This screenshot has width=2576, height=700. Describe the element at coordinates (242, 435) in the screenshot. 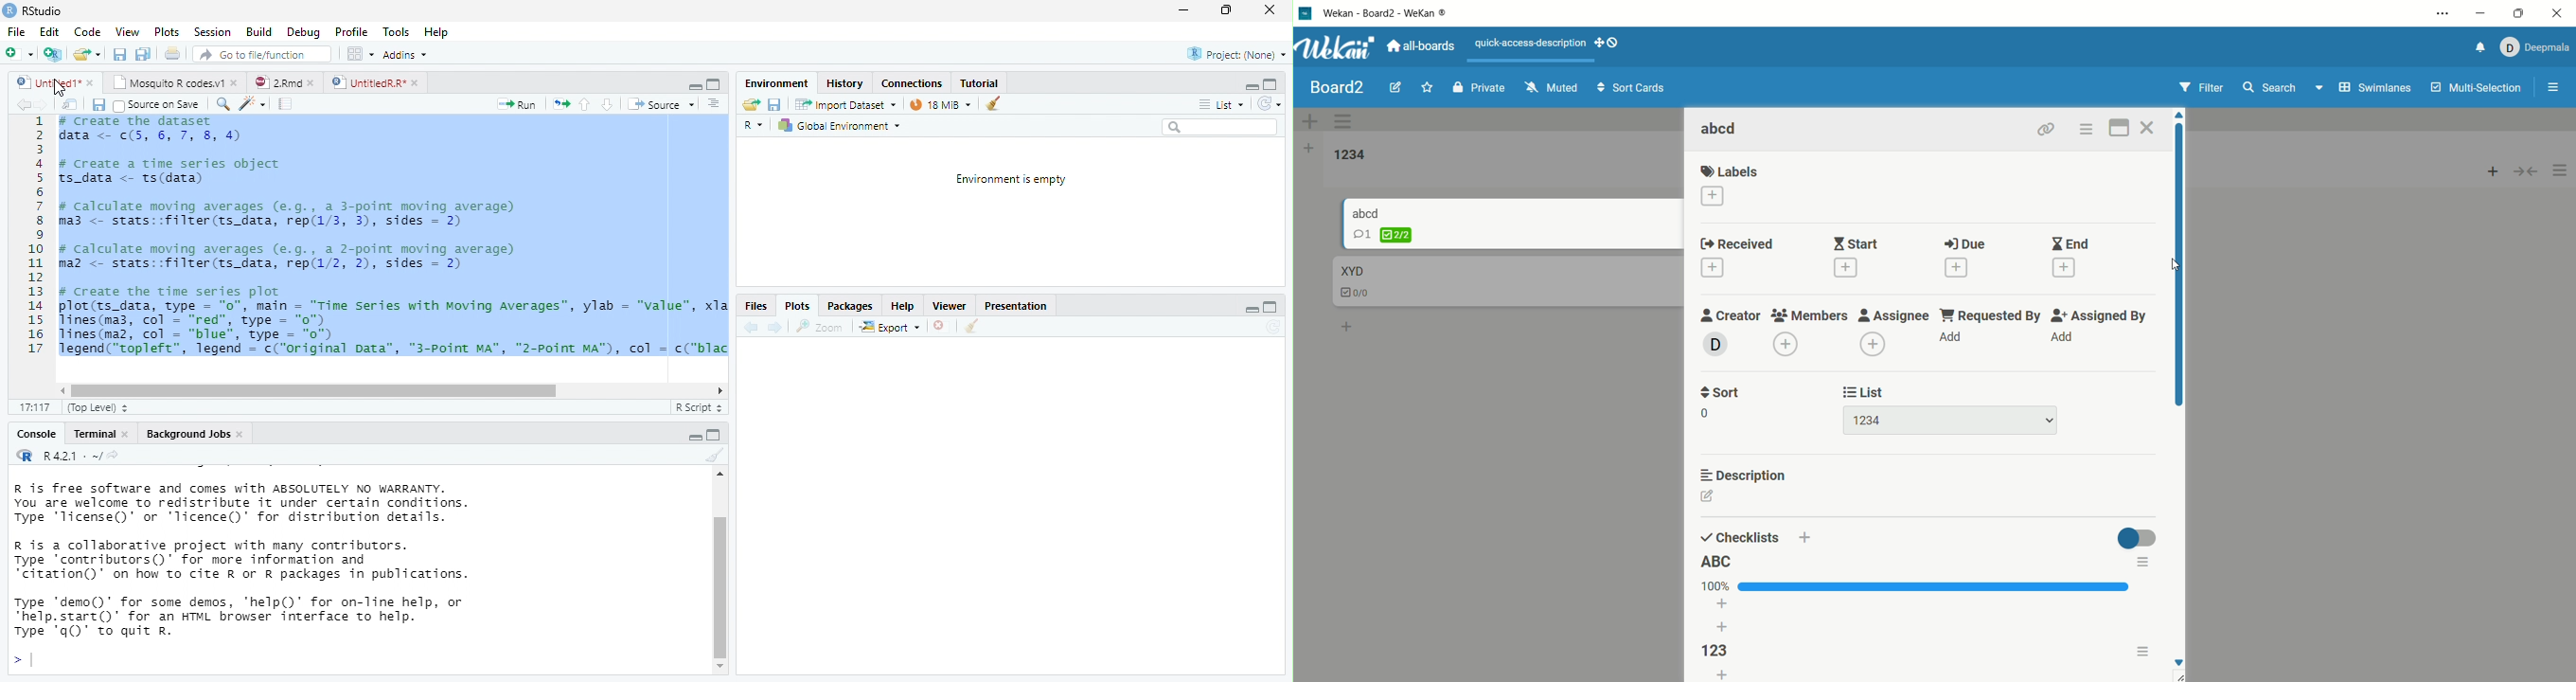

I see `close` at that location.